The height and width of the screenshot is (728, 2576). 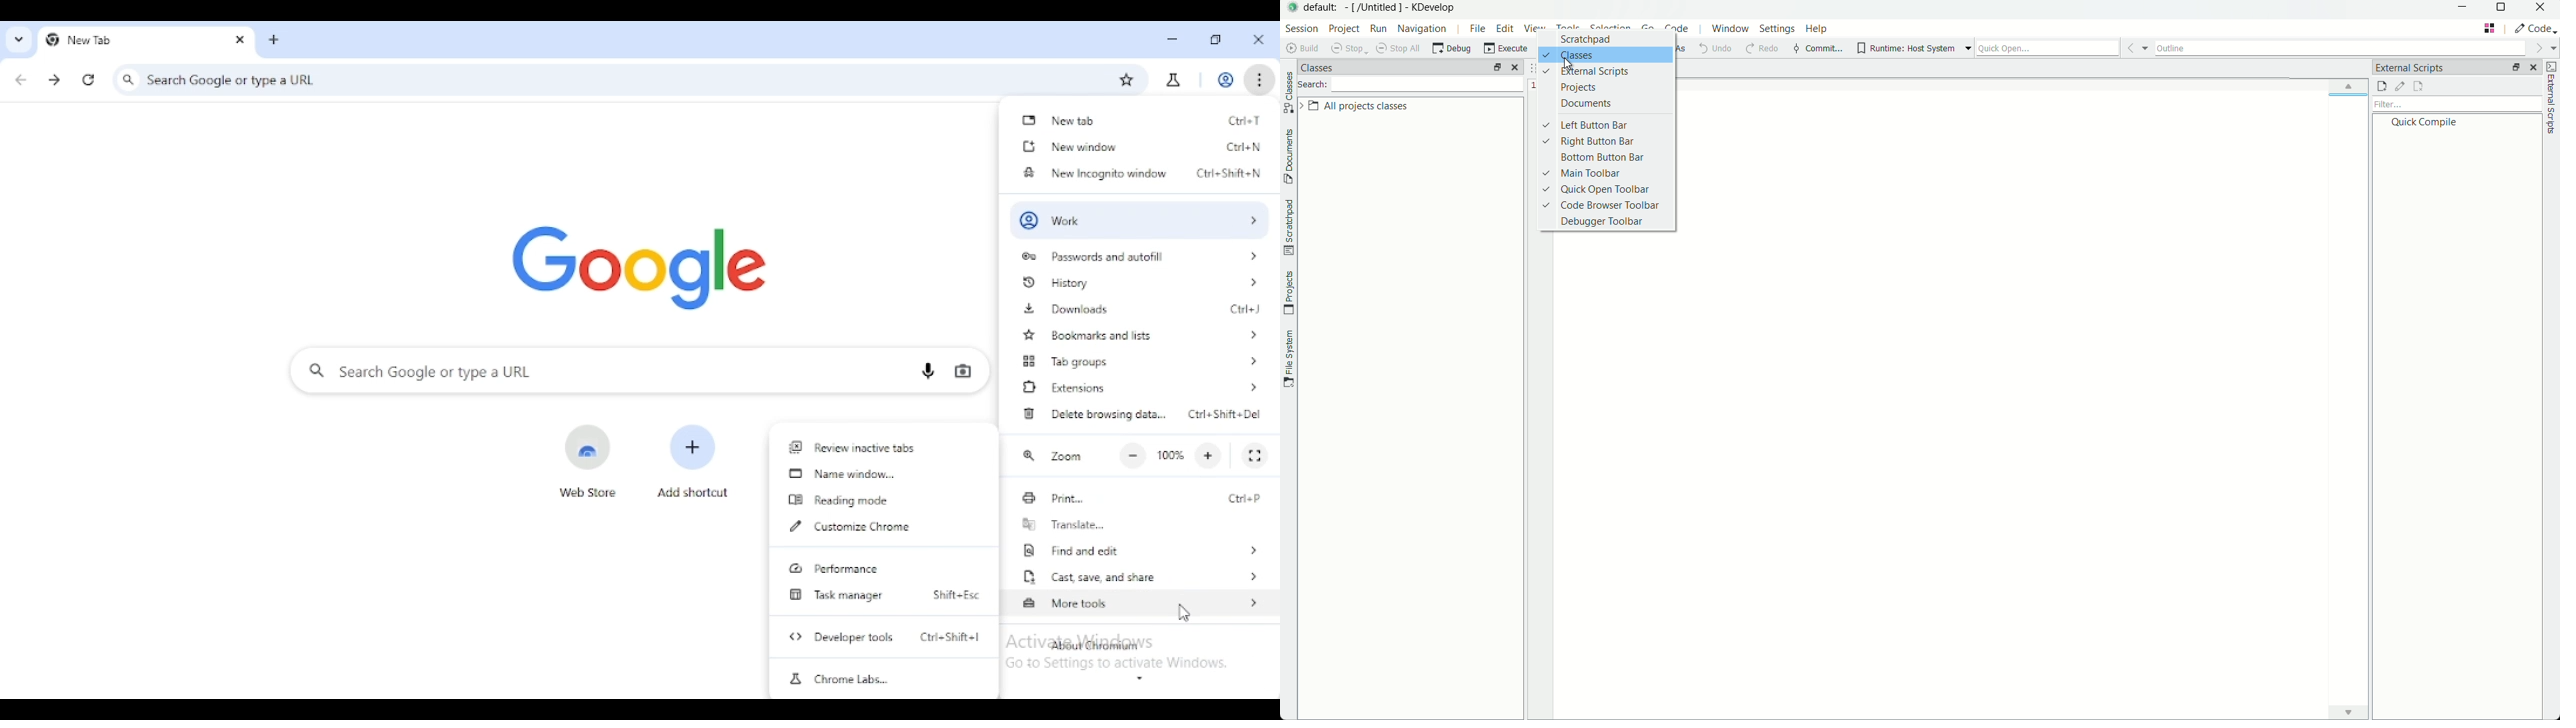 I want to click on delete browsing data, so click(x=1094, y=413).